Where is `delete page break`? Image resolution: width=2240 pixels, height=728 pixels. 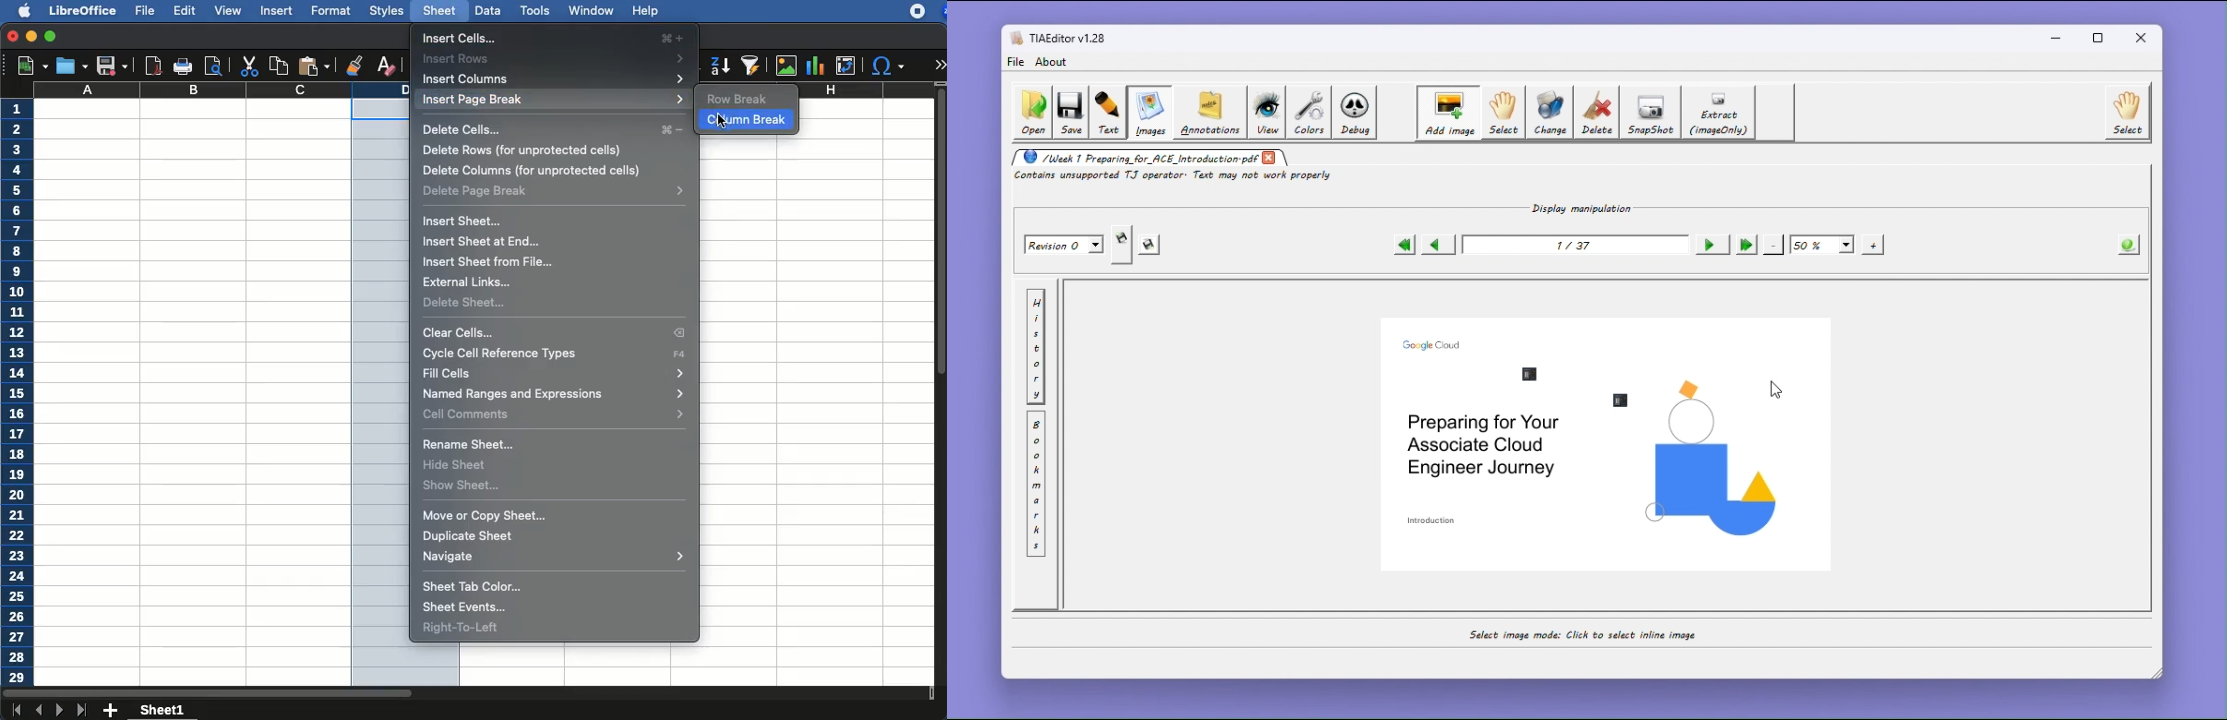
delete page break is located at coordinates (555, 191).